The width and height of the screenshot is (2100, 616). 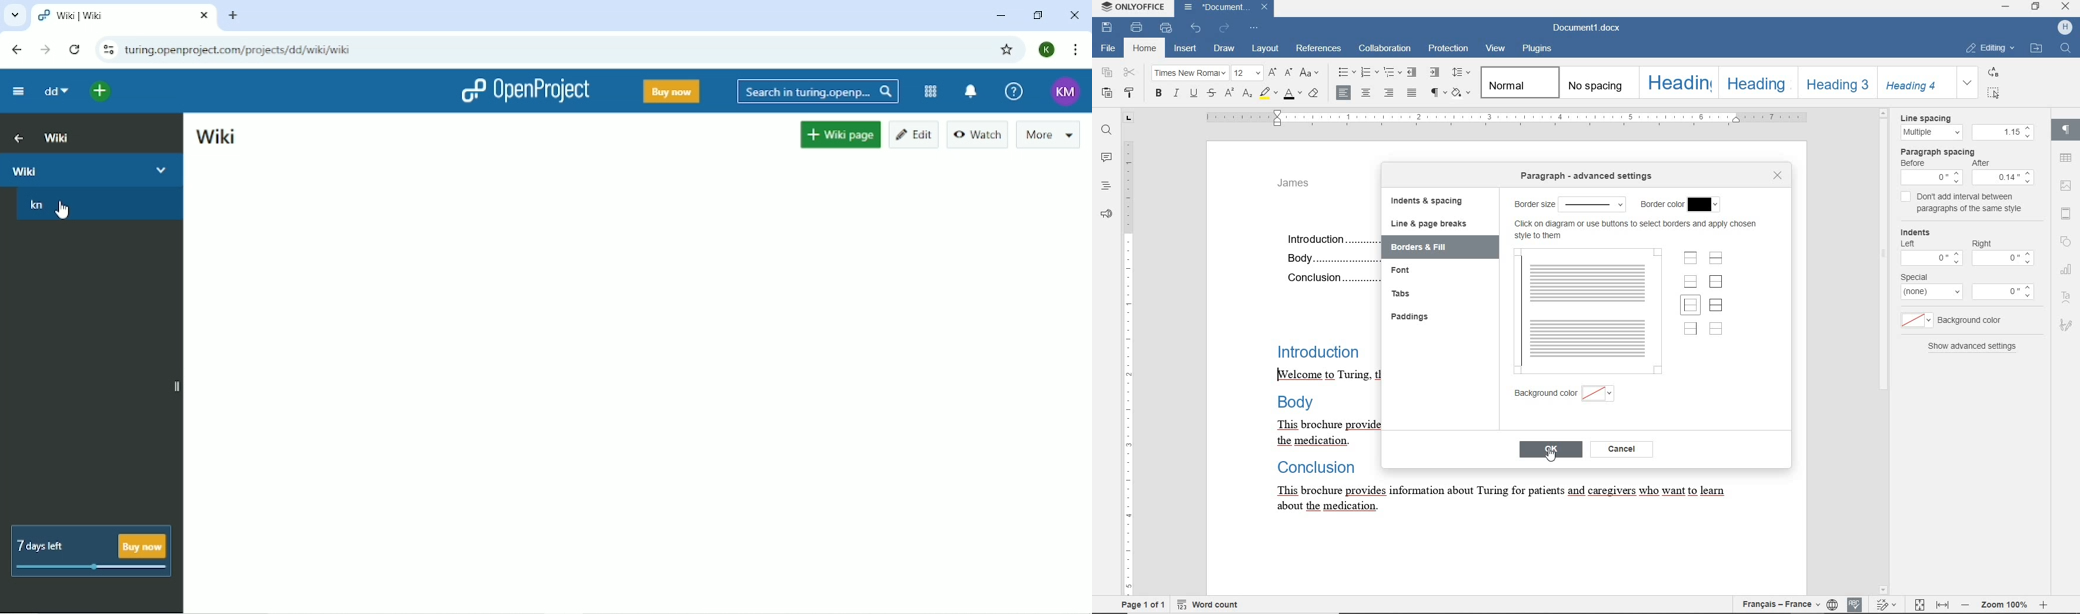 What do you see at coordinates (978, 134) in the screenshot?
I see `Watch` at bounding box center [978, 134].